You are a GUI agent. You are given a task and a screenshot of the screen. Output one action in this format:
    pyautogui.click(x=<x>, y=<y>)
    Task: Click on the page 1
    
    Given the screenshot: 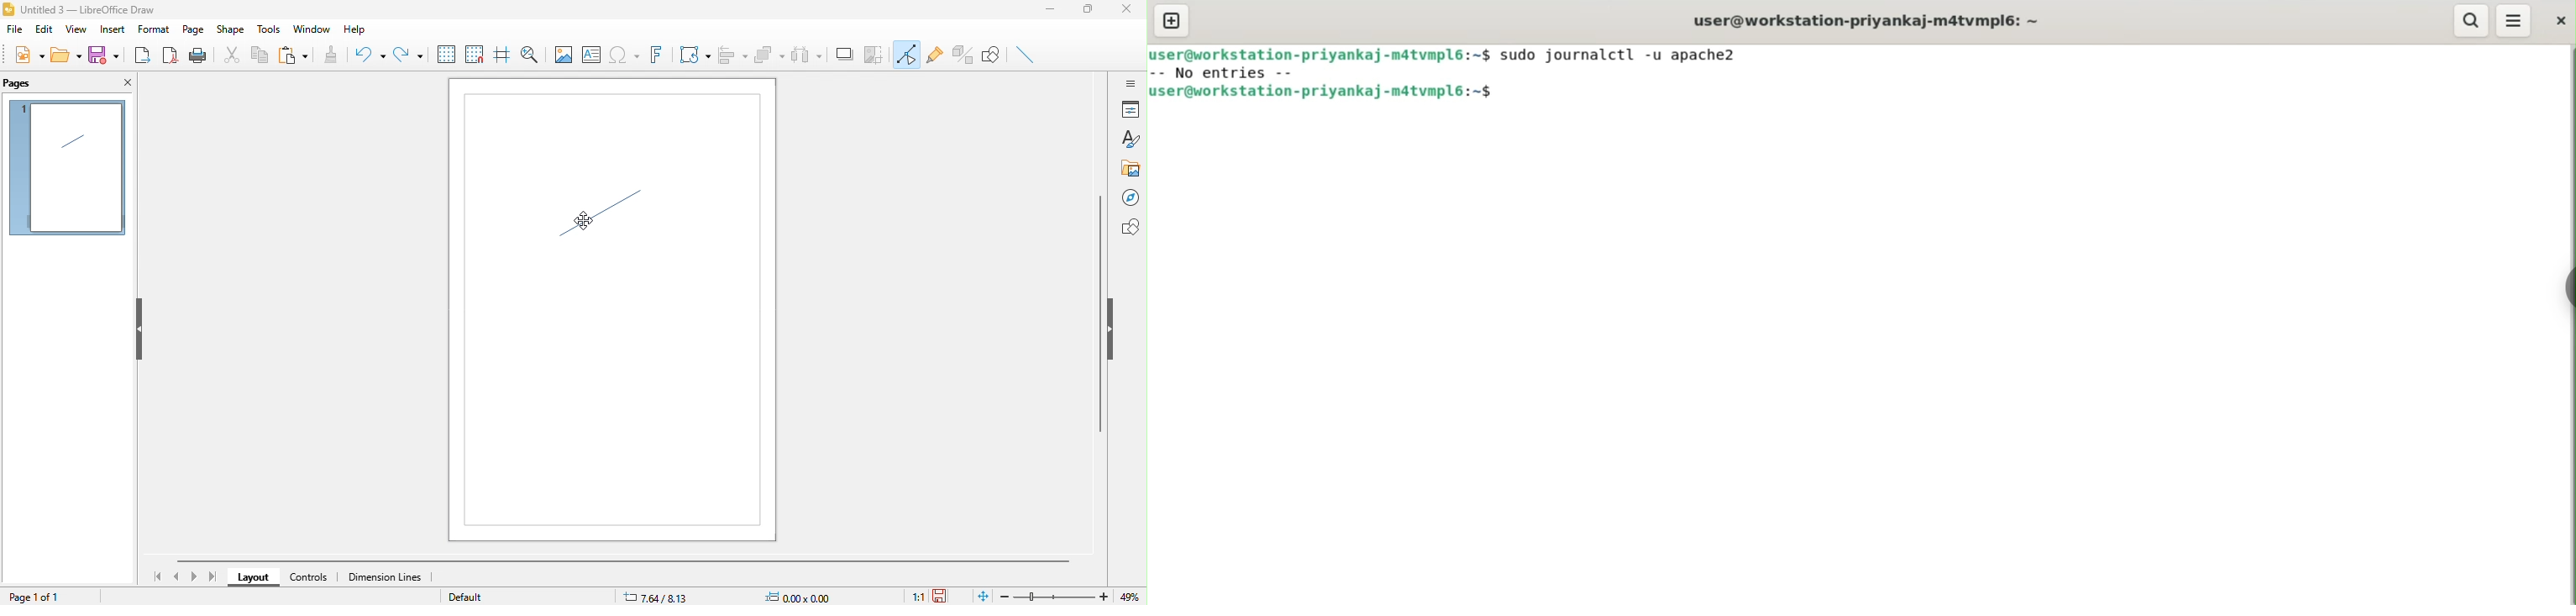 What is the action you would take?
    pyautogui.click(x=67, y=168)
    